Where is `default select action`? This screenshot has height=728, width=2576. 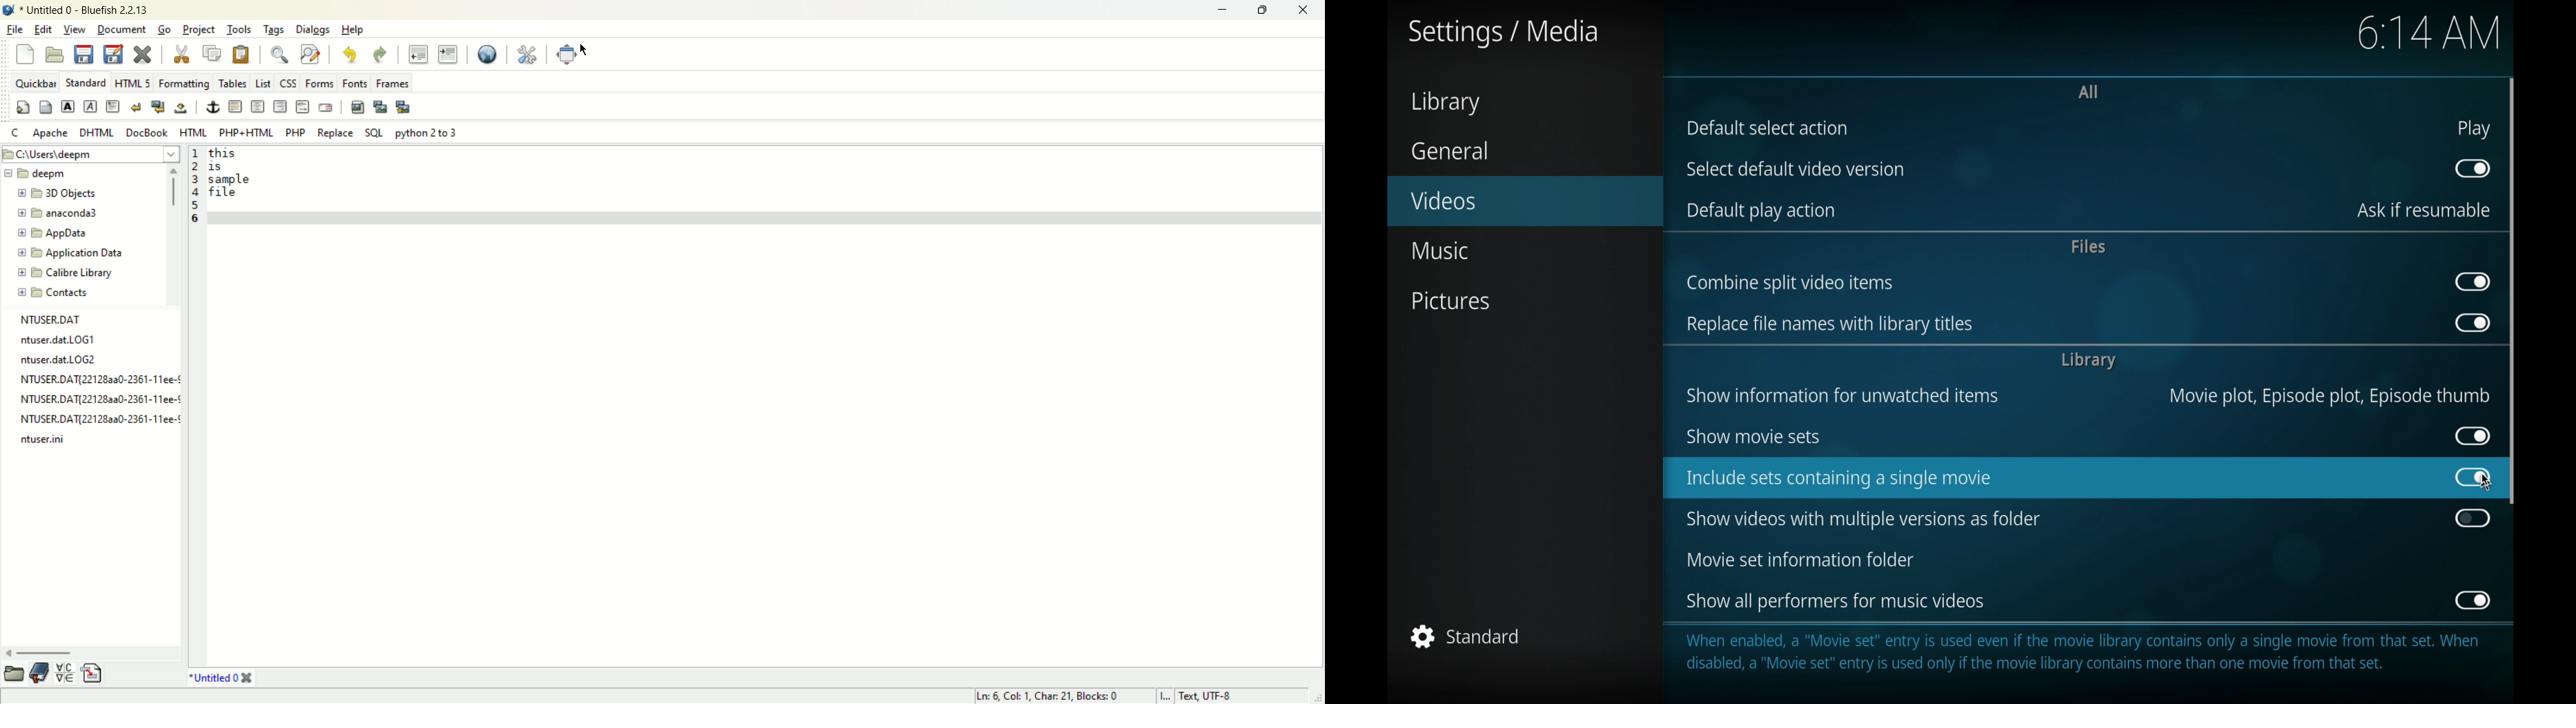
default select action is located at coordinates (1768, 128).